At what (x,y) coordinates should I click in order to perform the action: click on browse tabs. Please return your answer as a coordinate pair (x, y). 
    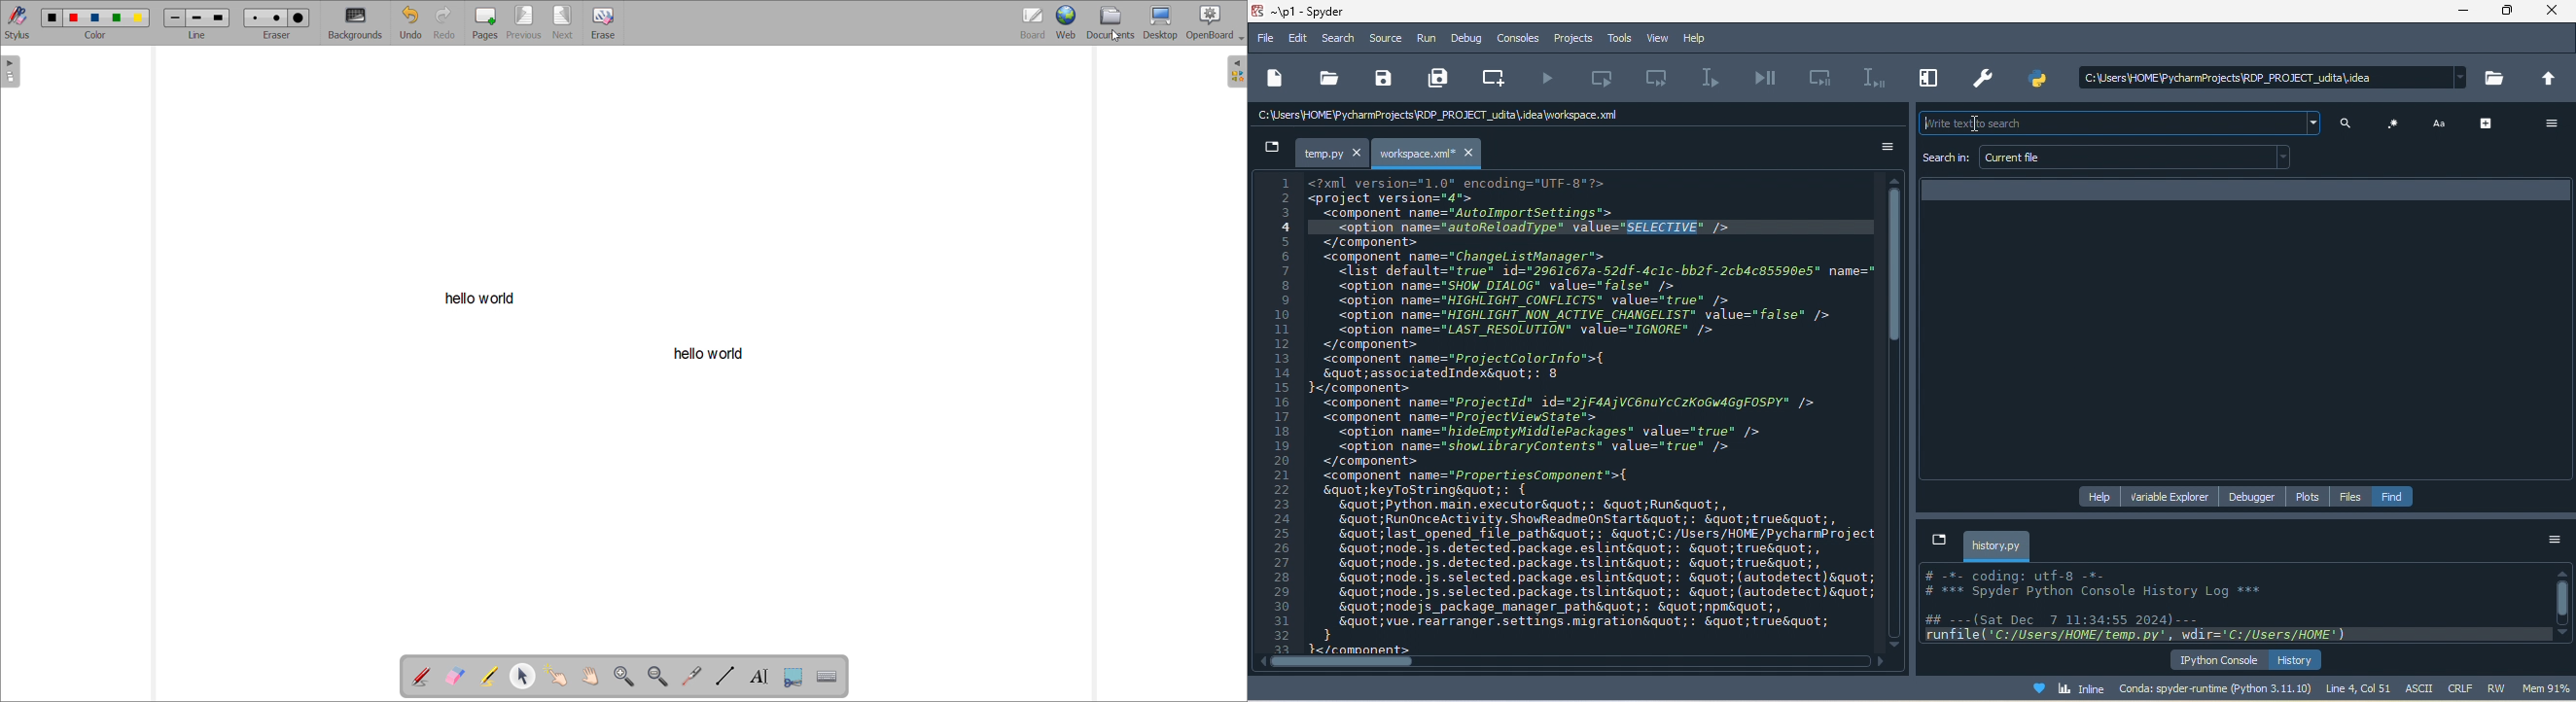
    Looking at the image, I should click on (1937, 540).